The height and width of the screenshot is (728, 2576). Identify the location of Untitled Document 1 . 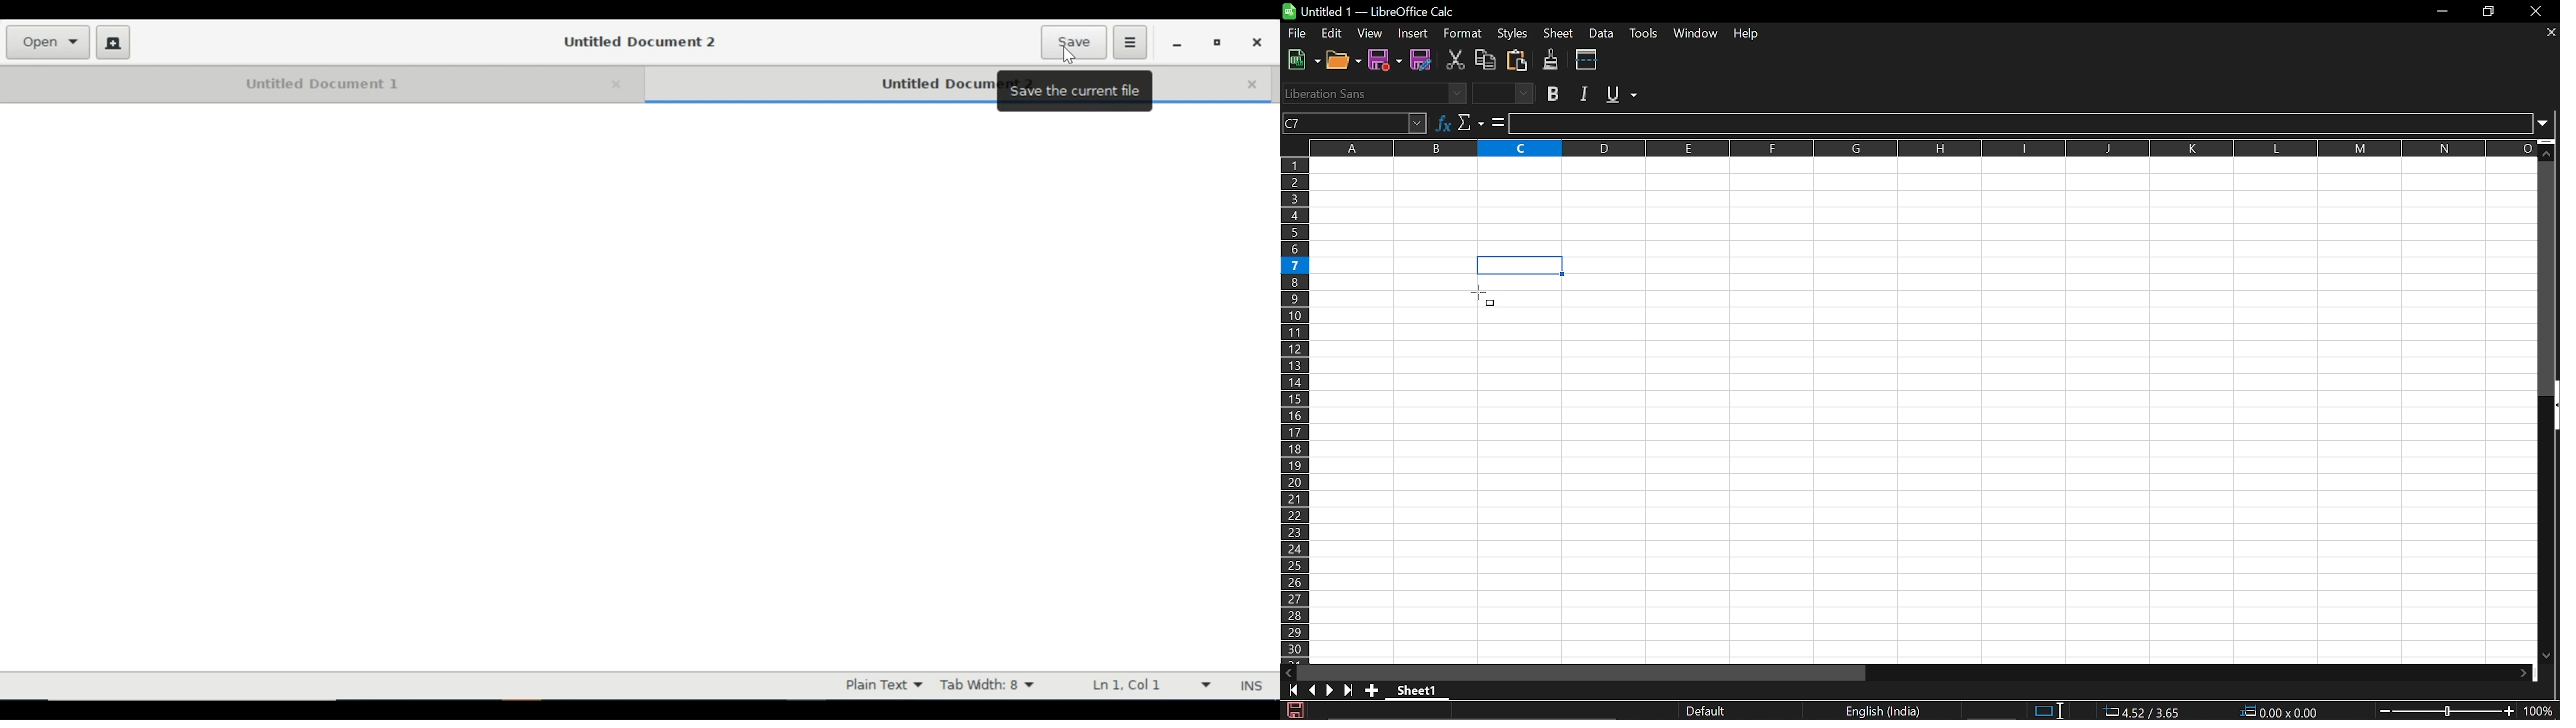
(321, 83).